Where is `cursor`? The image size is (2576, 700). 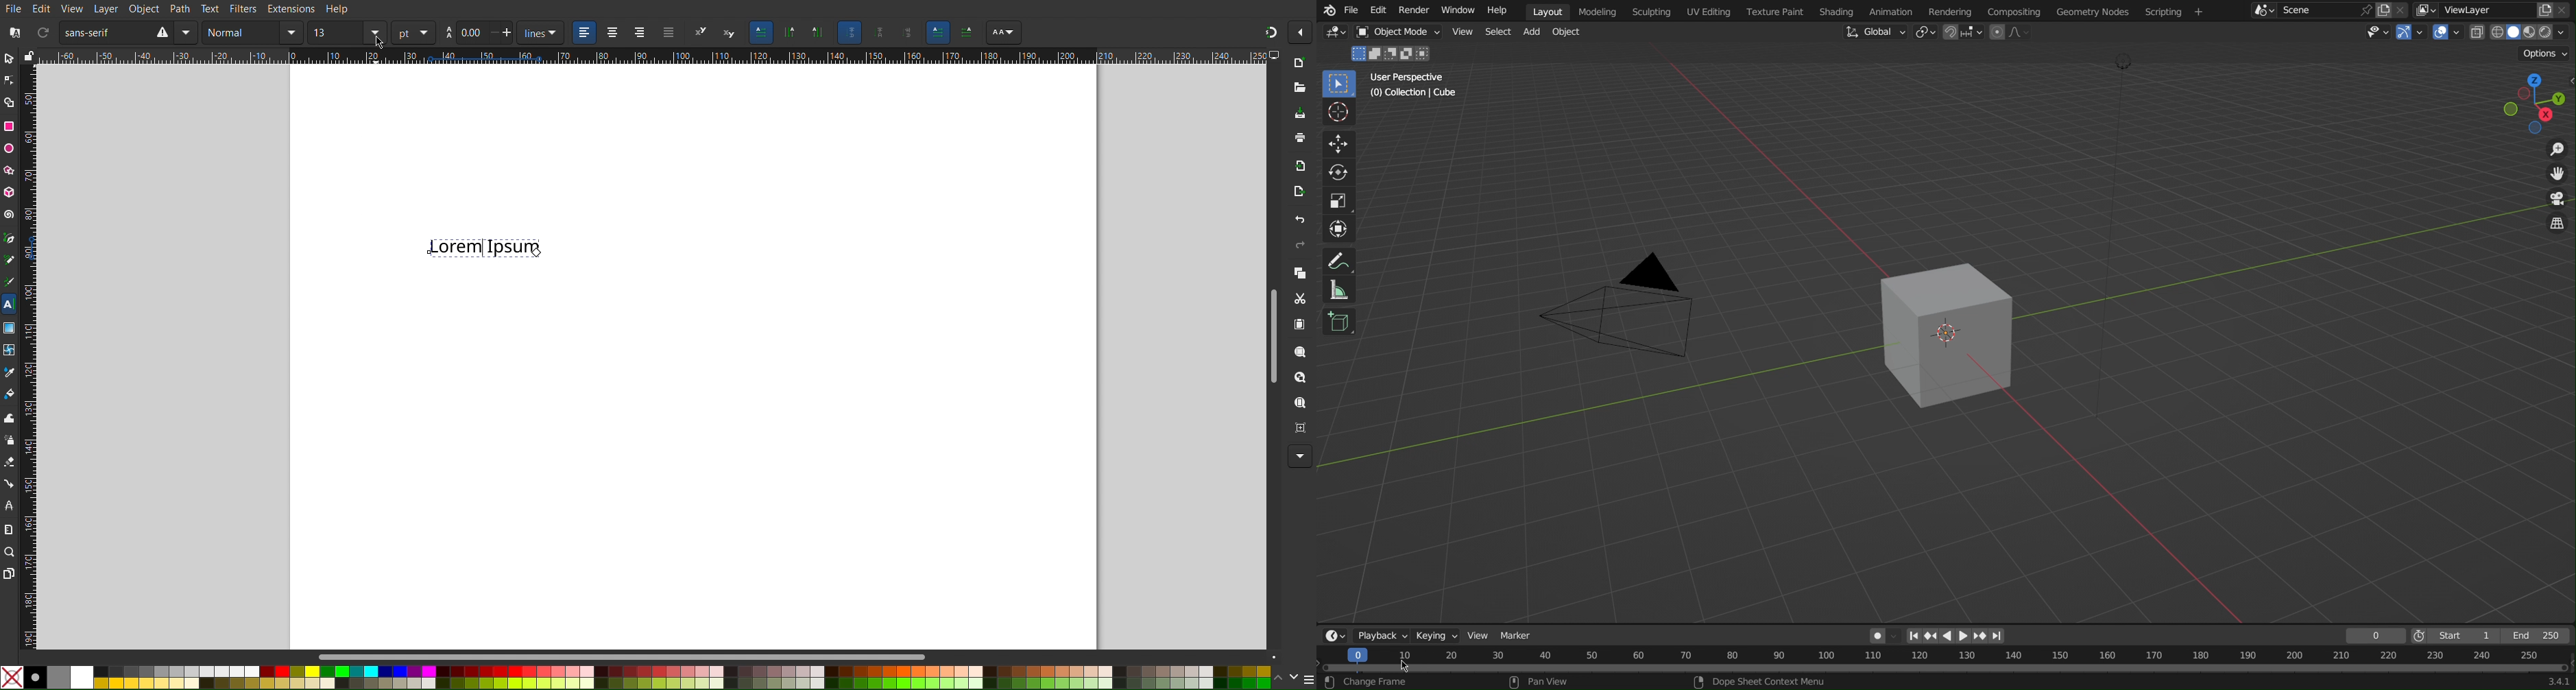 cursor is located at coordinates (1408, 665).